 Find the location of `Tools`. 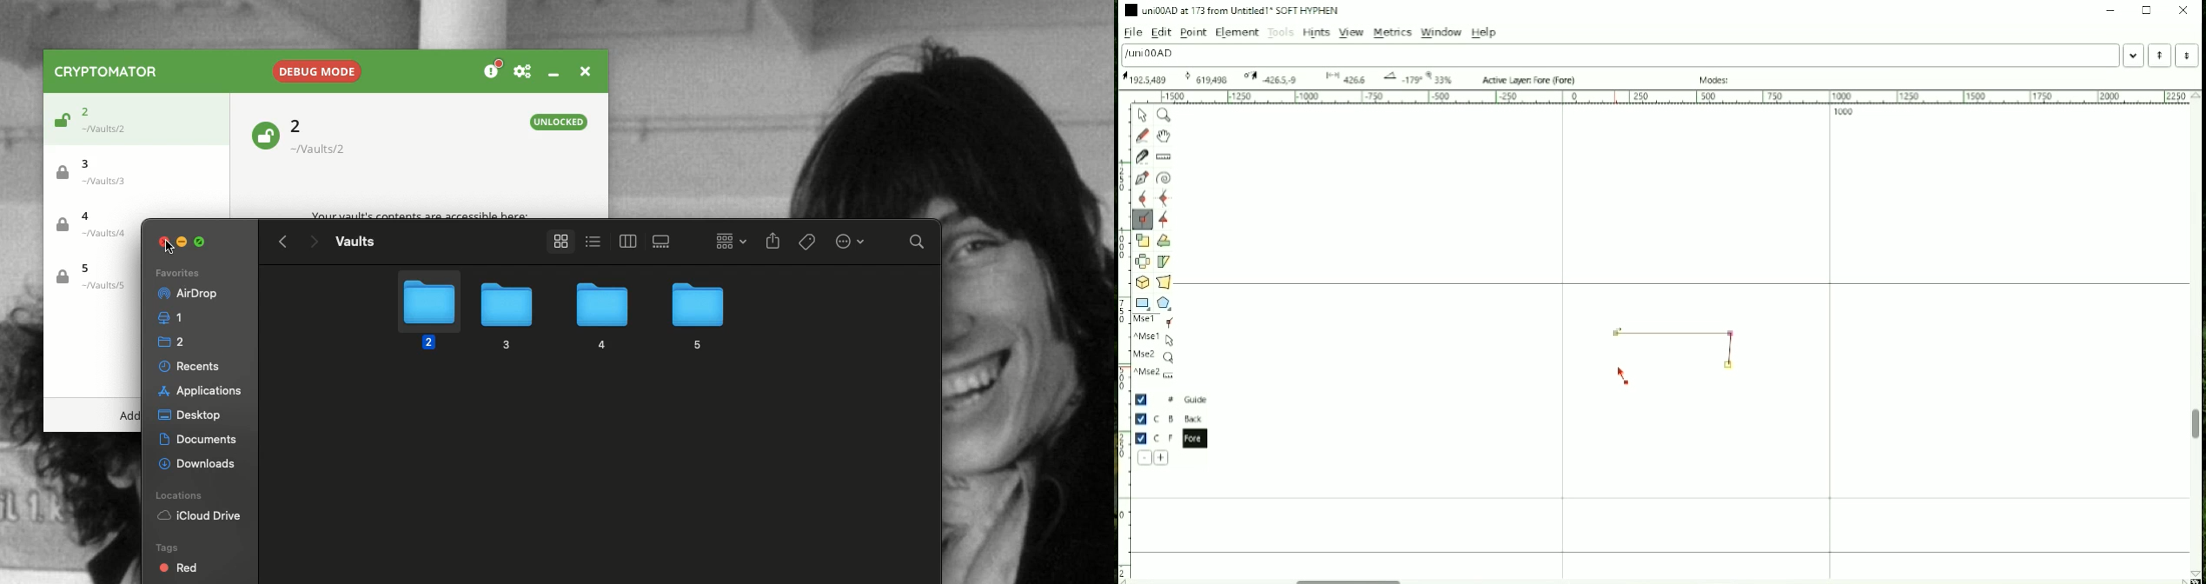

Tools is located at coordinates (1281, 33).